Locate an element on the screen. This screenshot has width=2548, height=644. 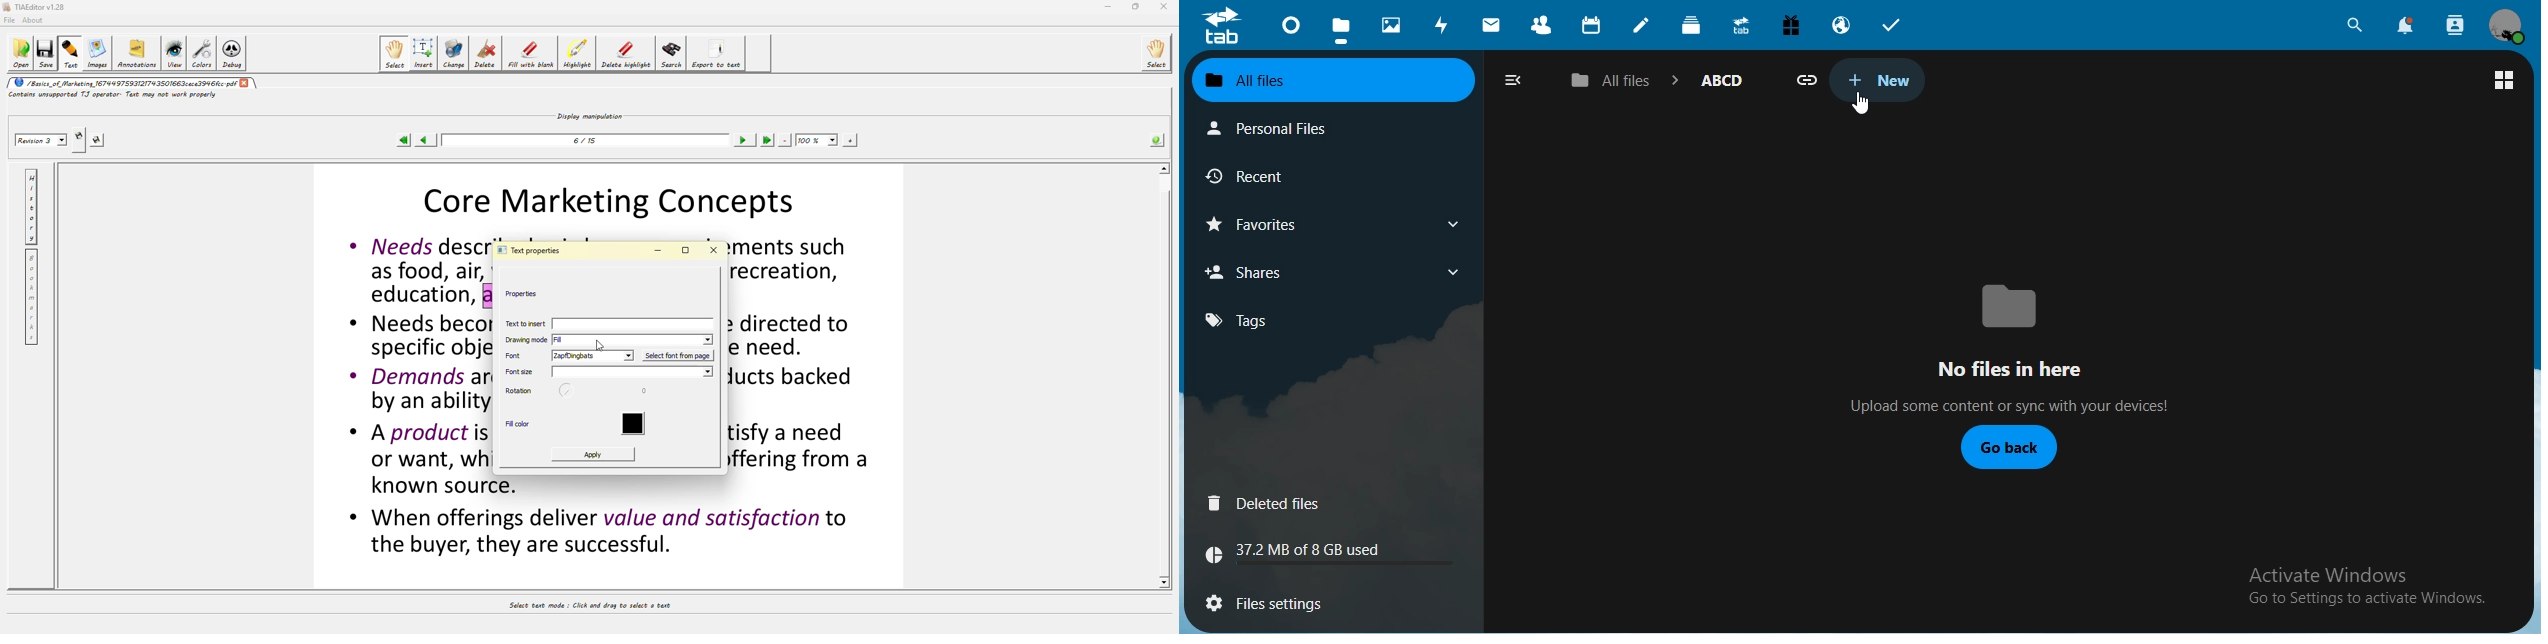
activity is located at coordinates (1444, 27).